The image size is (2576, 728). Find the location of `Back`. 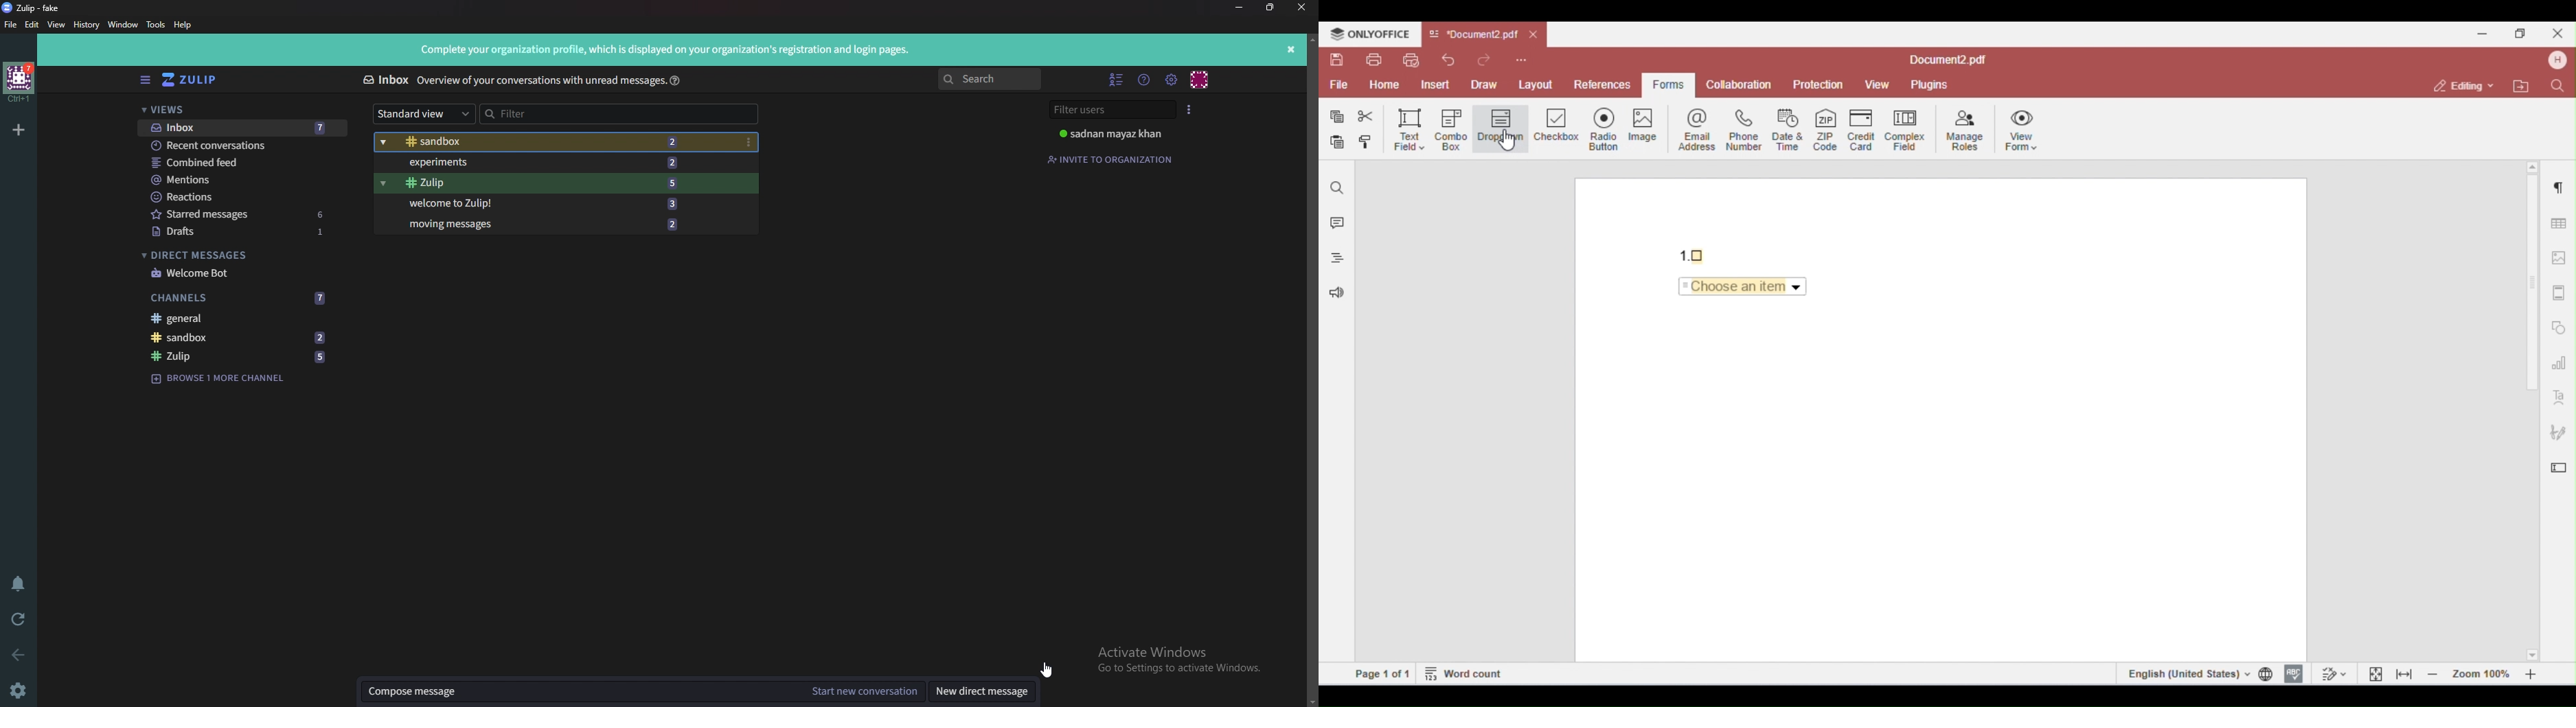

Back is located at coordinates (19, 658).